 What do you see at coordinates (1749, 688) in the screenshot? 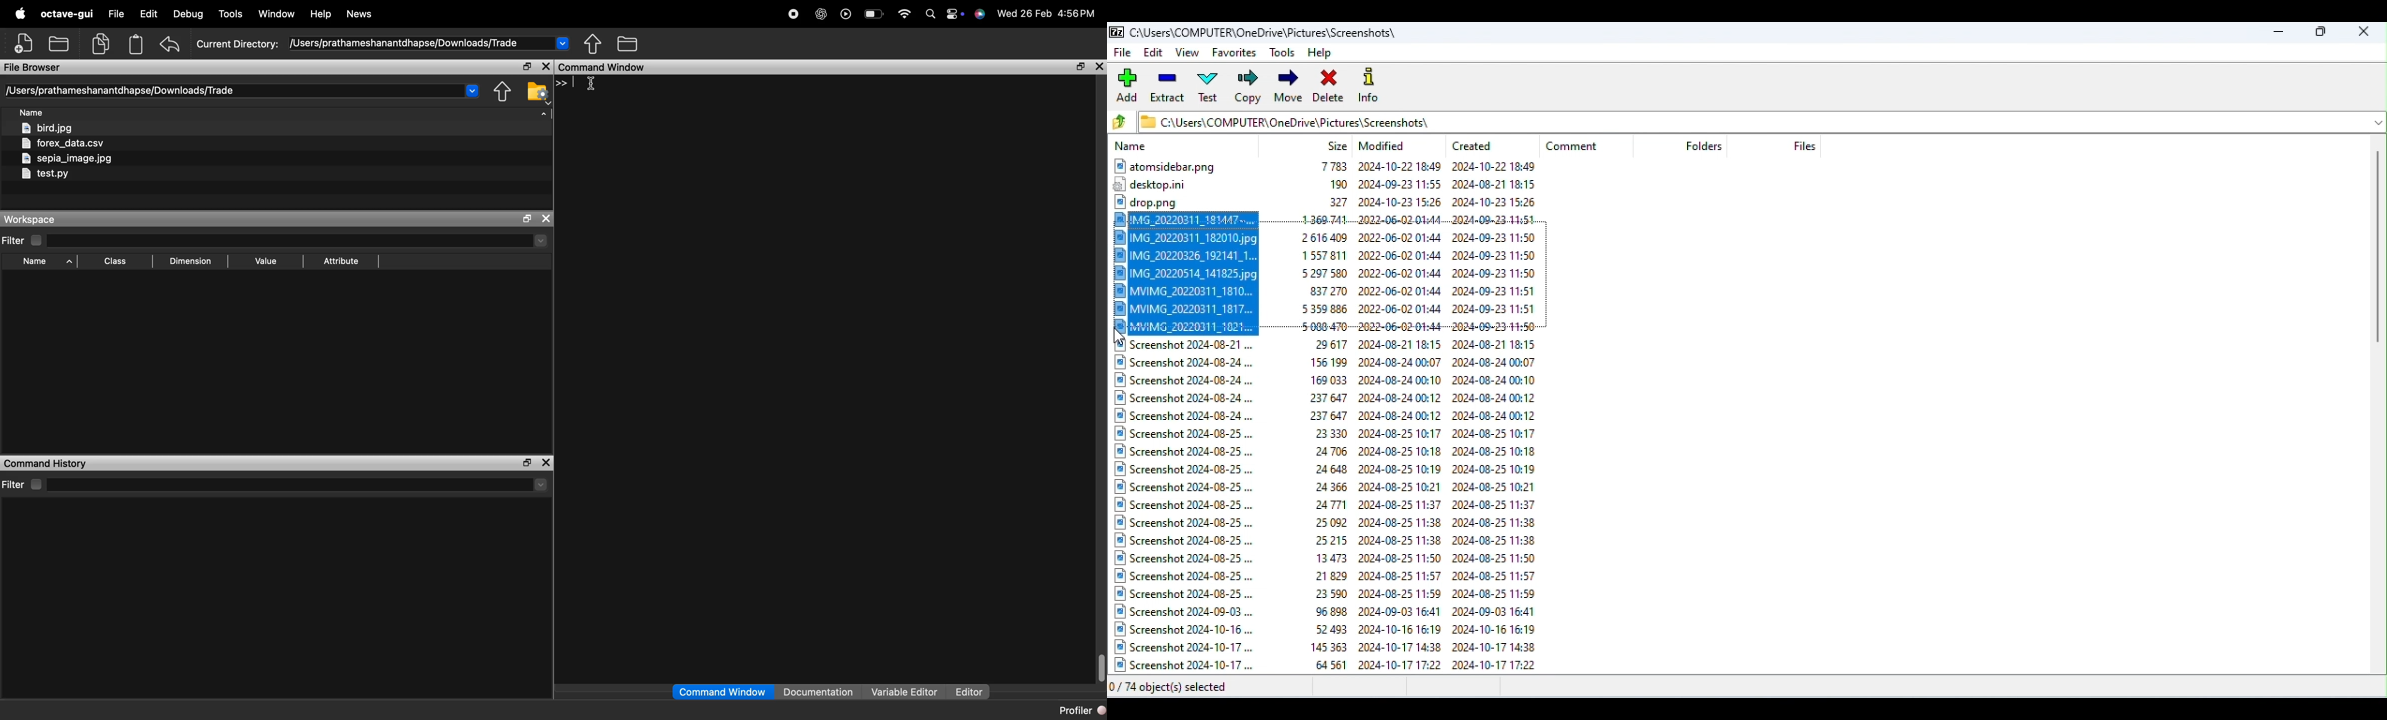
I see `Status bar` at bounding box center [1749, 688].